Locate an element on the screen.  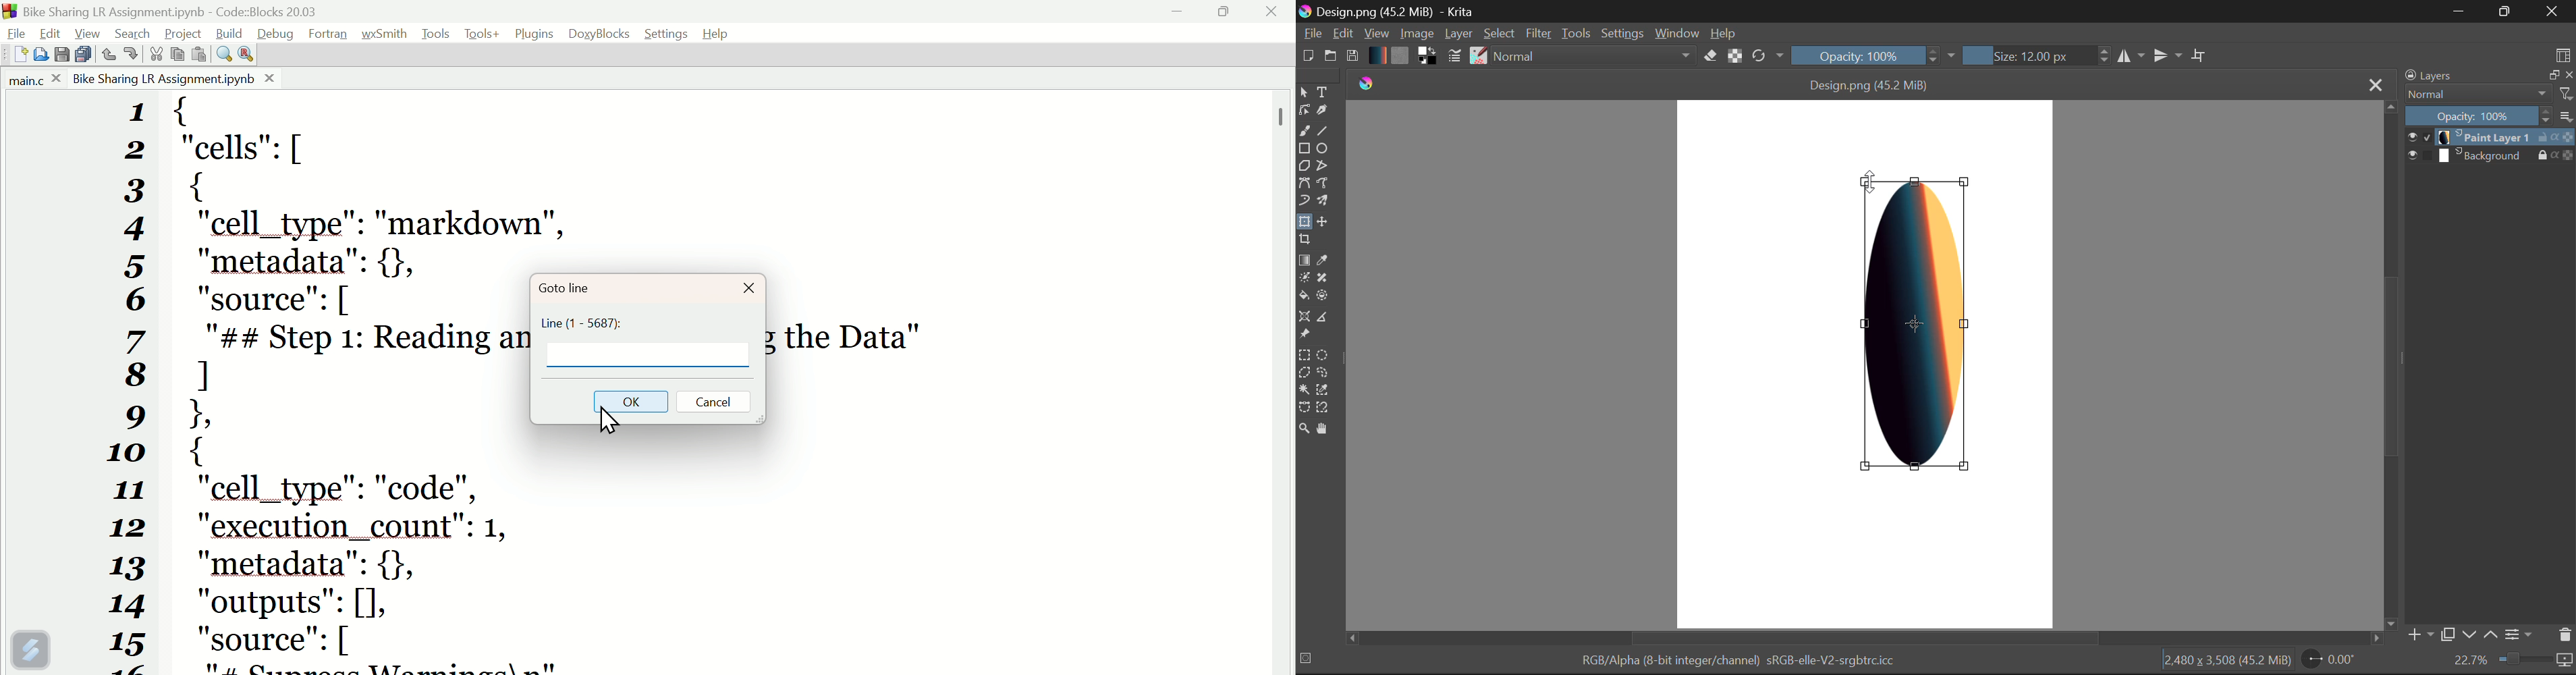
Choose Workspace is located at coordinates (2563, 53).